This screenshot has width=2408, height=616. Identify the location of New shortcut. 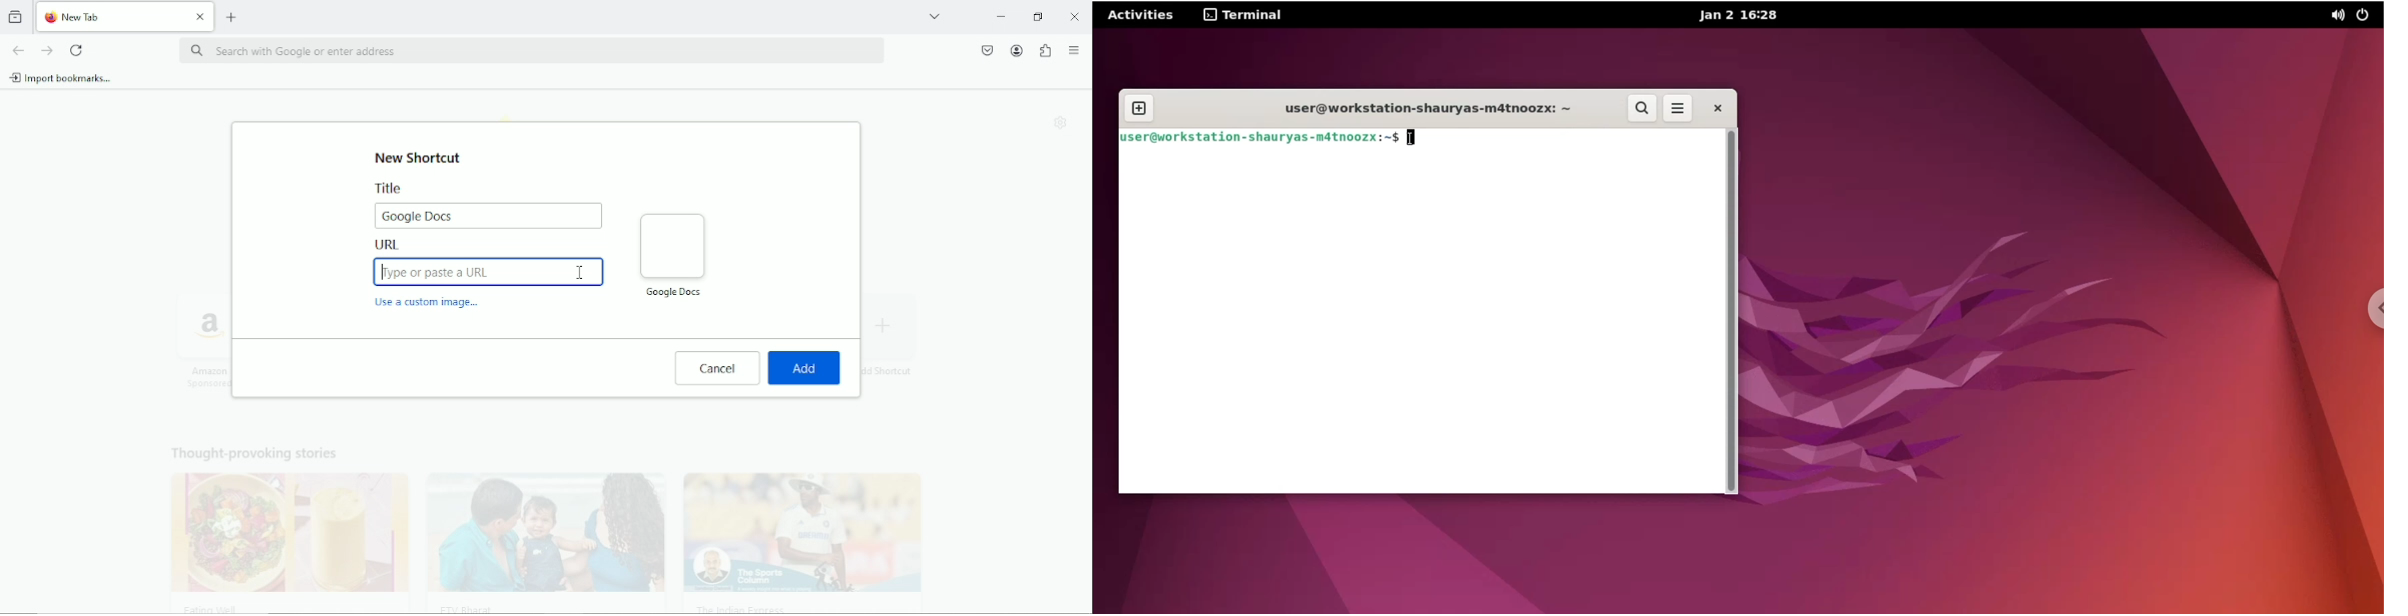
(421, 157).